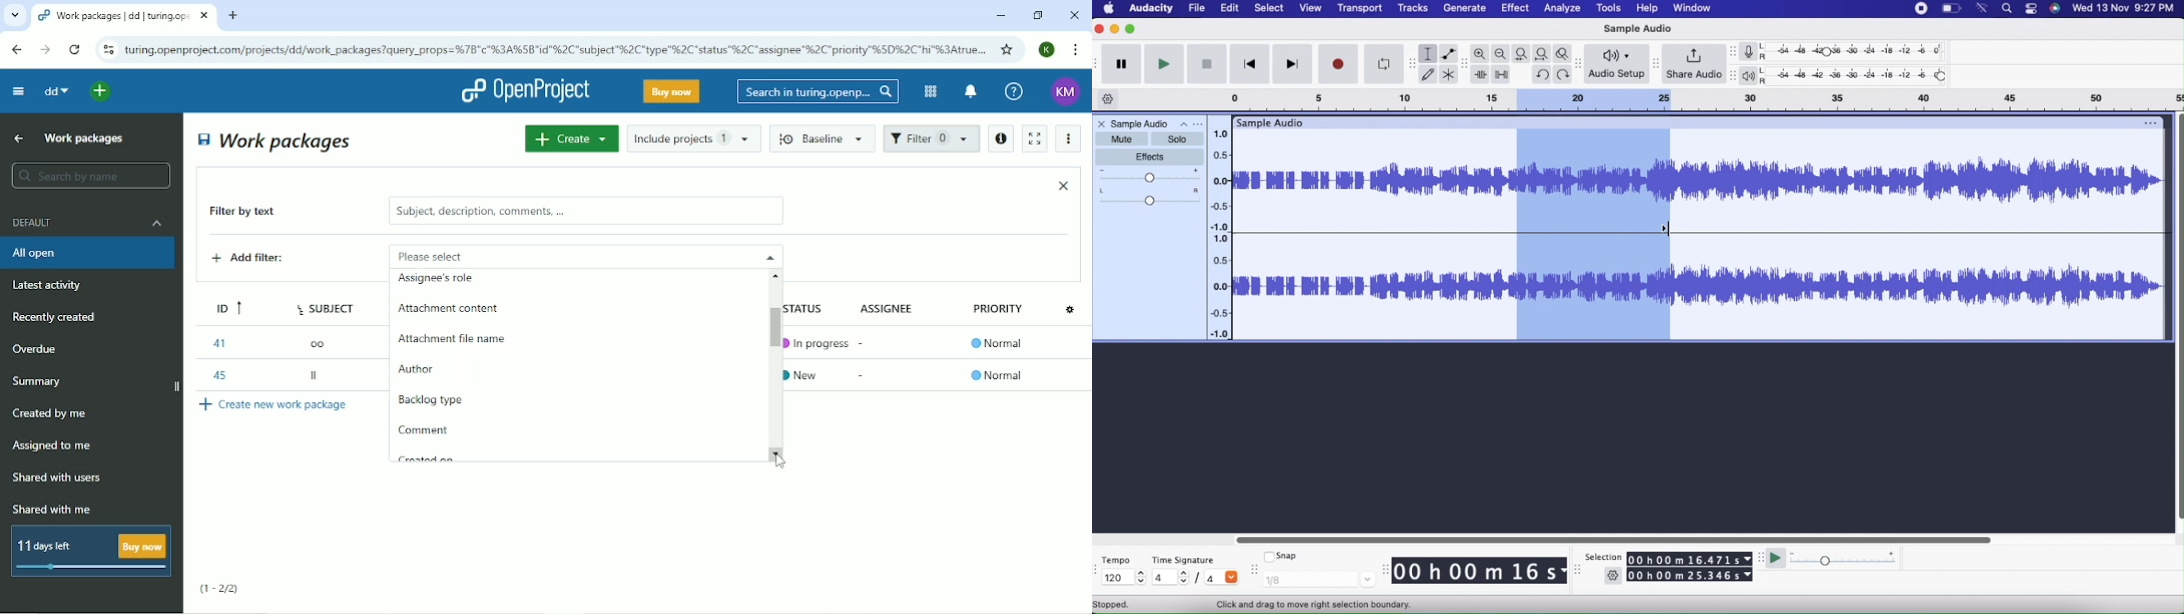  What do you see at coordinates (1112, 605) in the screenshot?
I see `Stopped` at bounding box center [1112, 605].